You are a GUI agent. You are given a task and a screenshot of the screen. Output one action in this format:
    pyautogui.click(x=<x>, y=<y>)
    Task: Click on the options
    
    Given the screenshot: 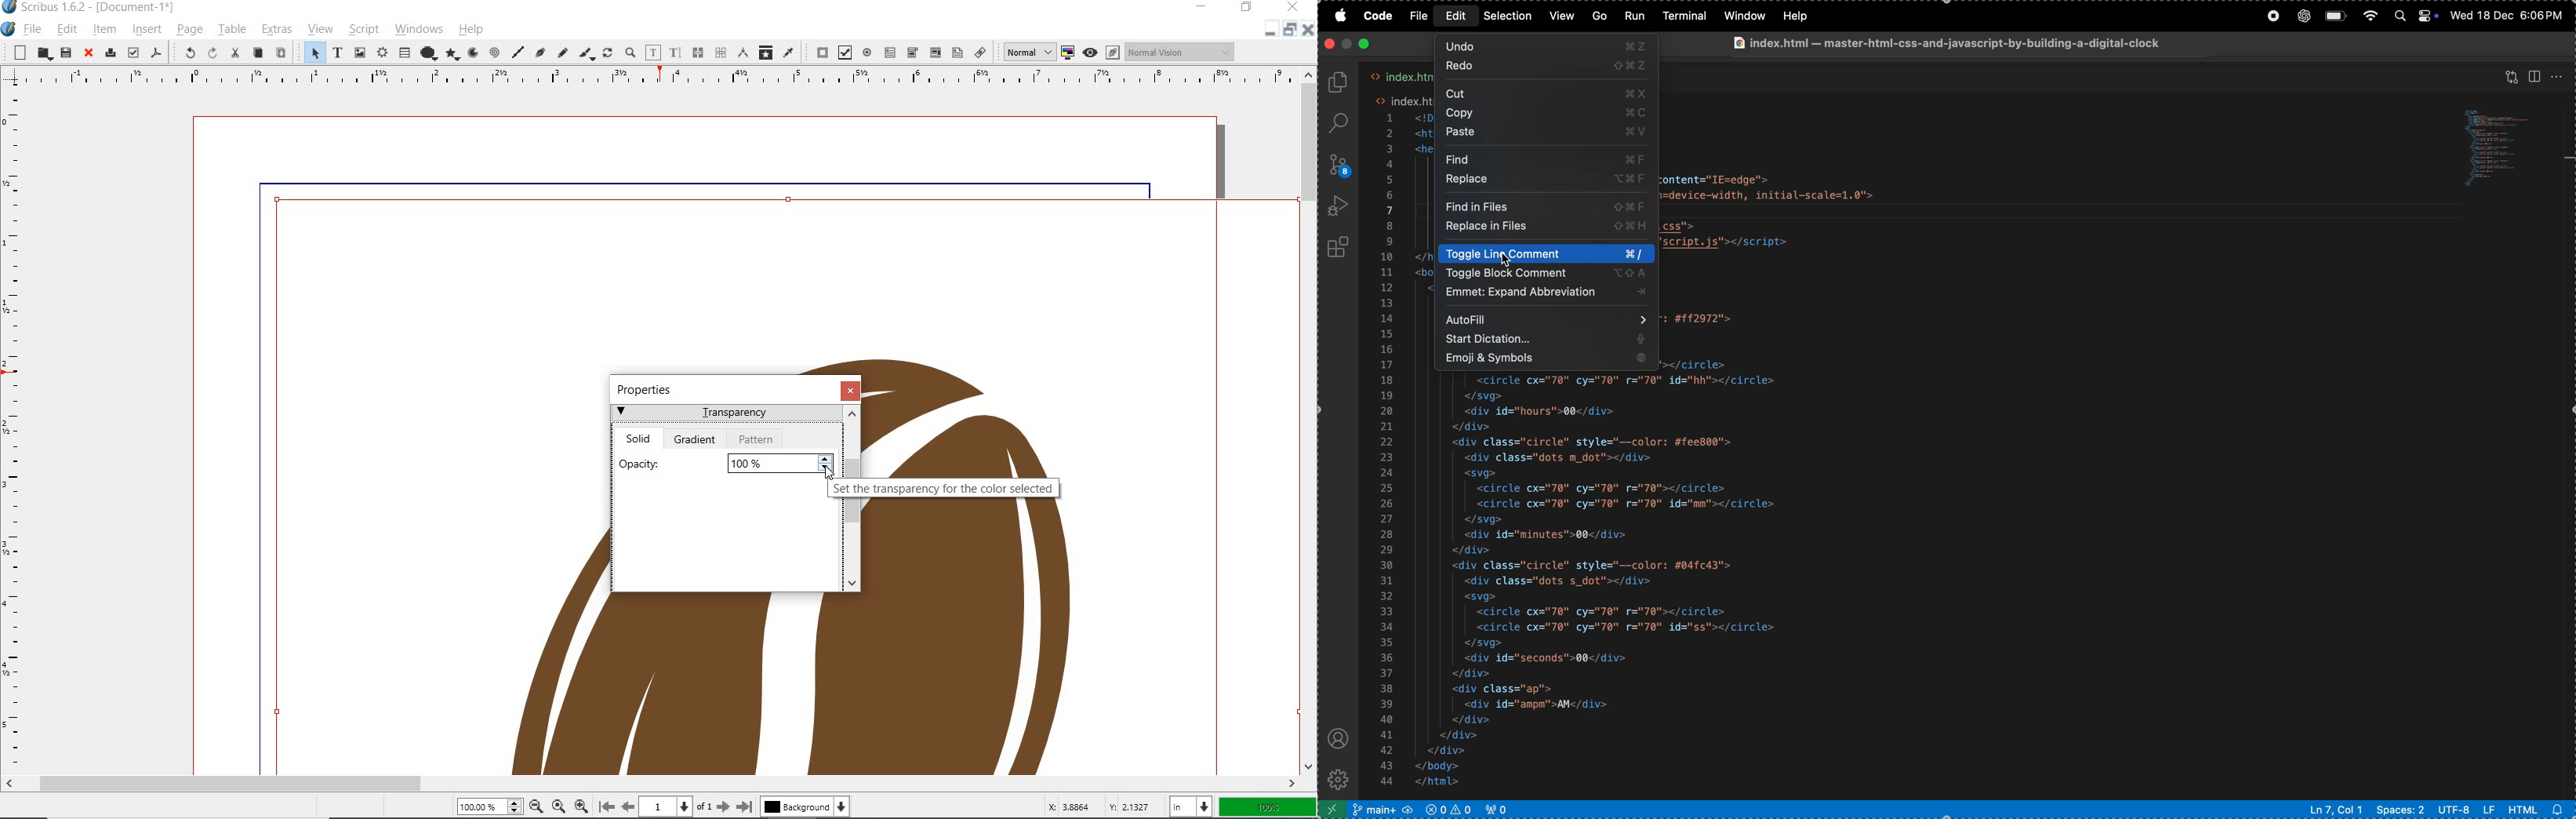 What is the action you would take?
    pyautogui.click(x=2558, y=77)
    